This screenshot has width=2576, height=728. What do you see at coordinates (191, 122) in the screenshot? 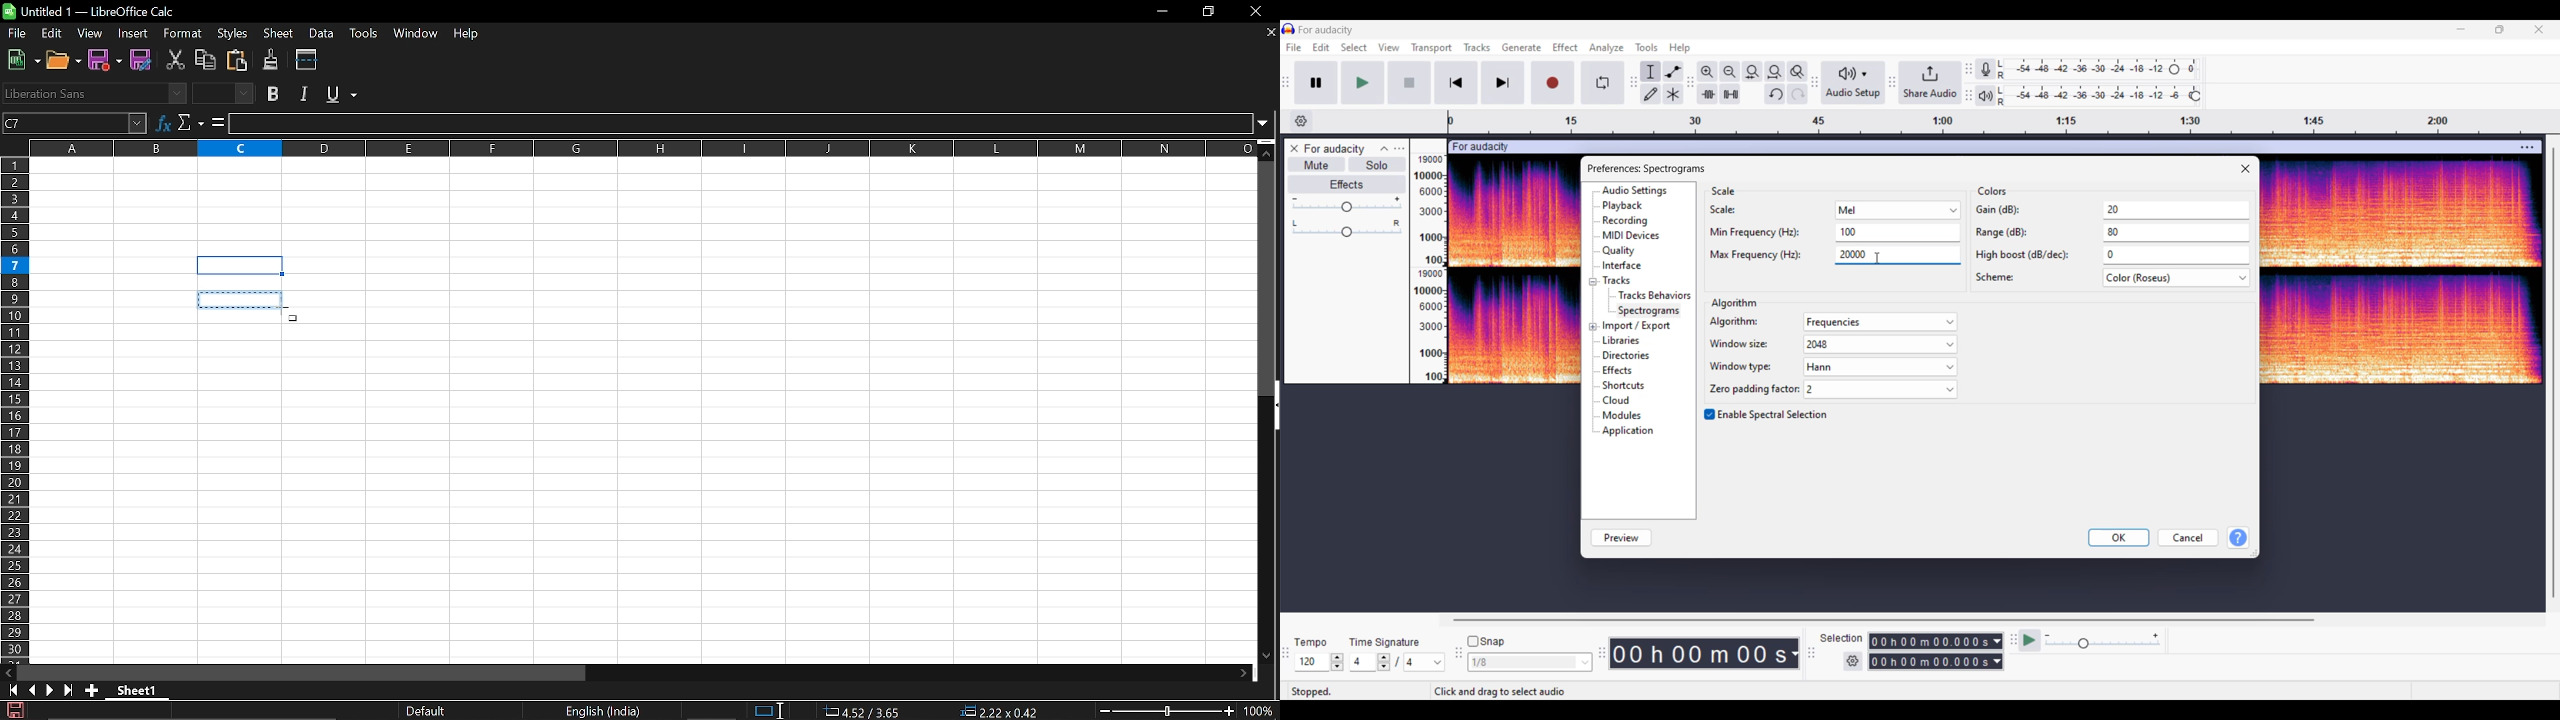
I see `Select function` at bounding box center [191, 122].